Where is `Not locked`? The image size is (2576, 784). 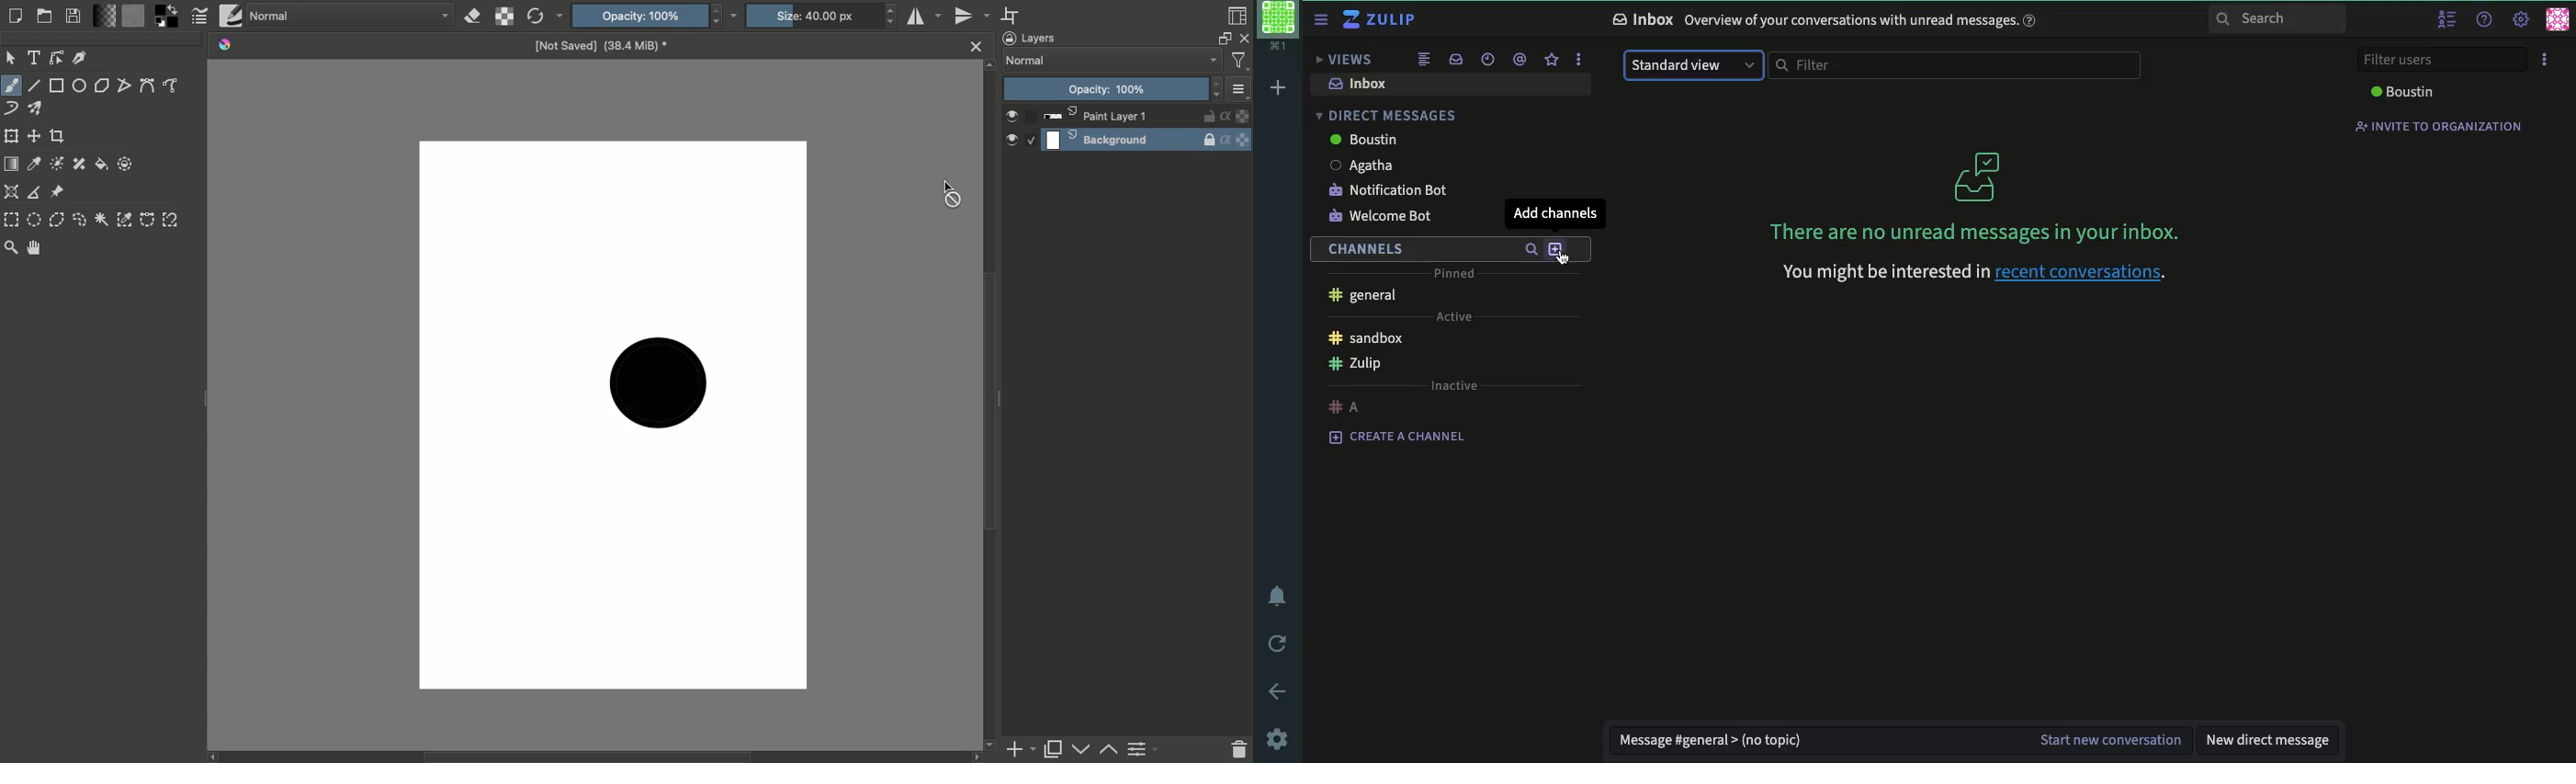
Not locked is located at coordinates (1210, 116).